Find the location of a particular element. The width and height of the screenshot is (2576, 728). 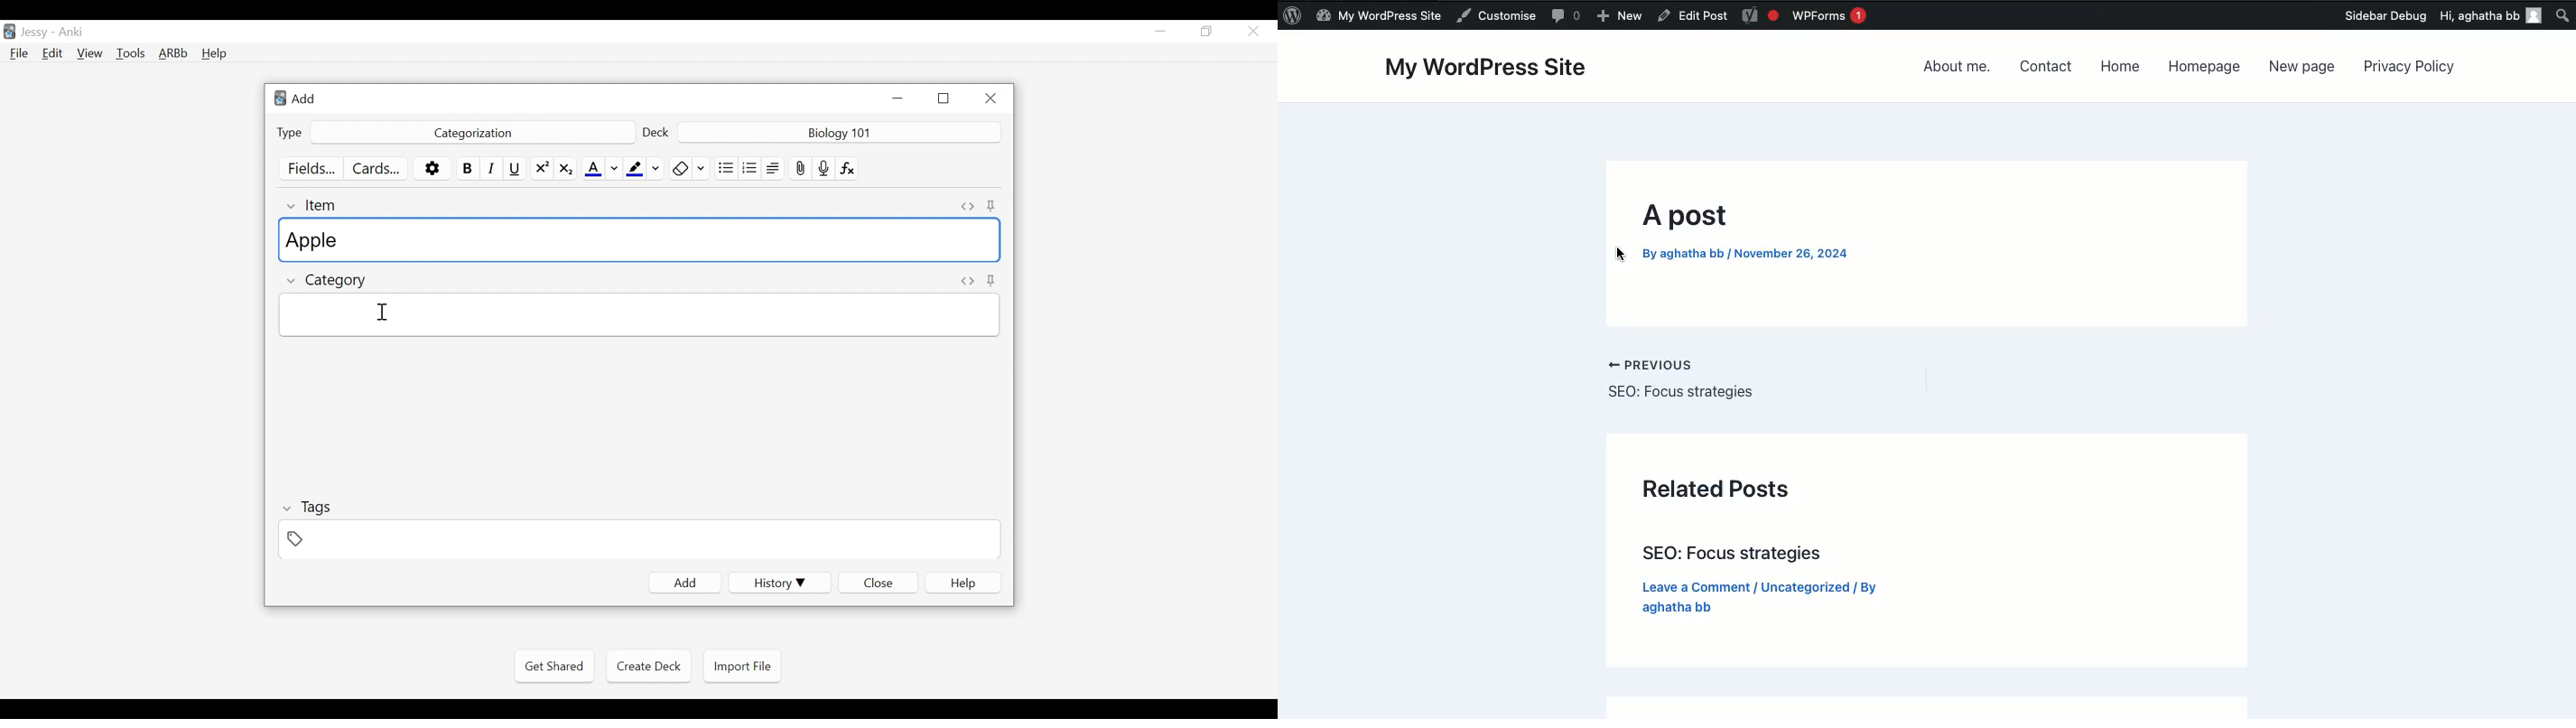

Record audio is located at coordinates (824, 168).